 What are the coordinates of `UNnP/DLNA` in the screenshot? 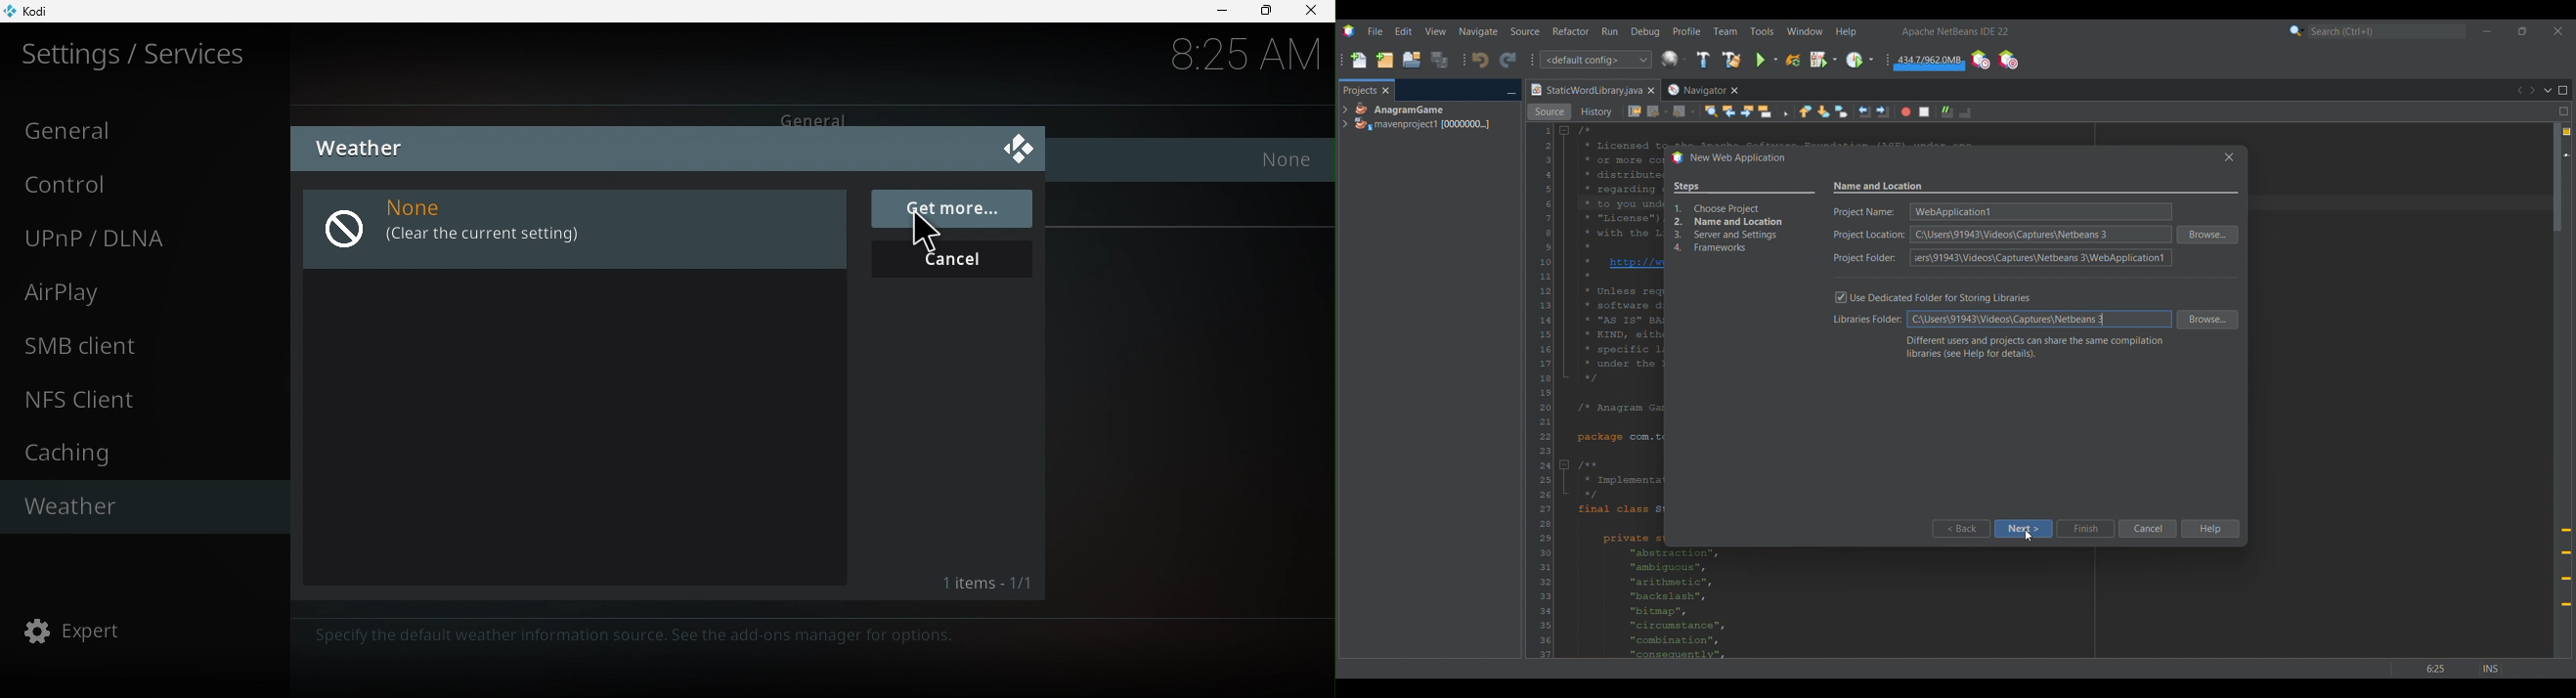 It's located at (136, 239).